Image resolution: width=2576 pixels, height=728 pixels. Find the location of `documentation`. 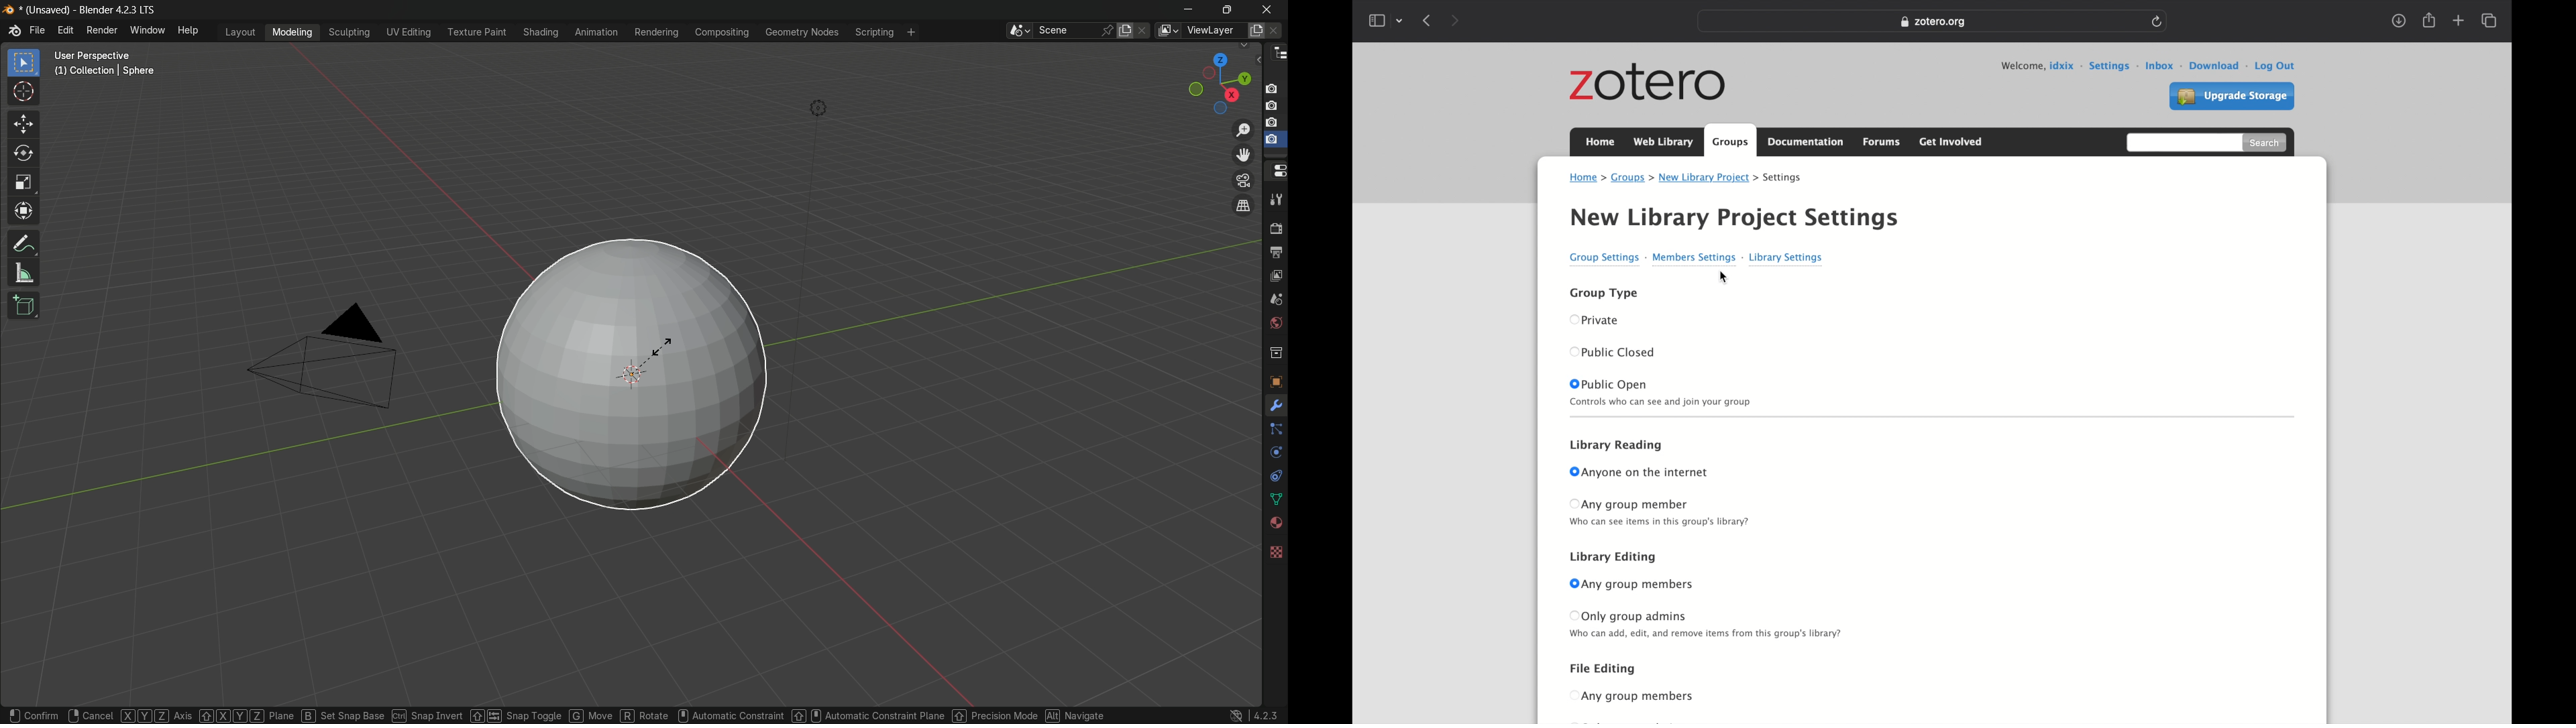

documentation is located at coordinates (1807, 142).